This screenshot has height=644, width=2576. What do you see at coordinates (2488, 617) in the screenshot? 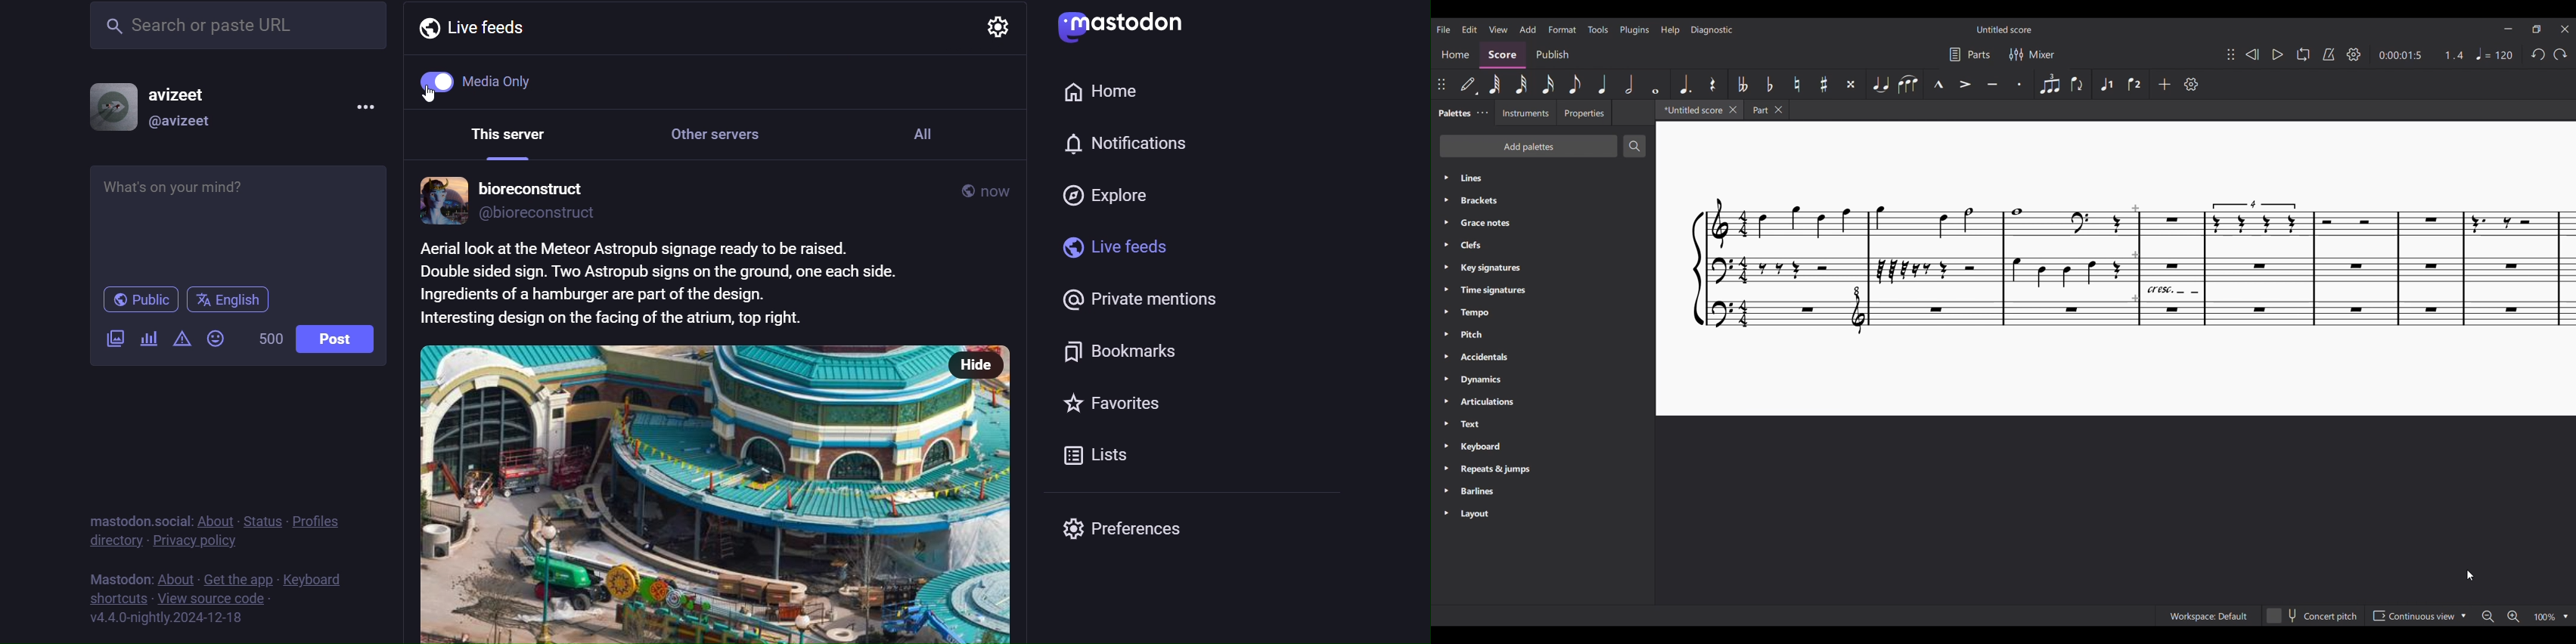
I see `Zoom out` at bounding box center [2488, 617].